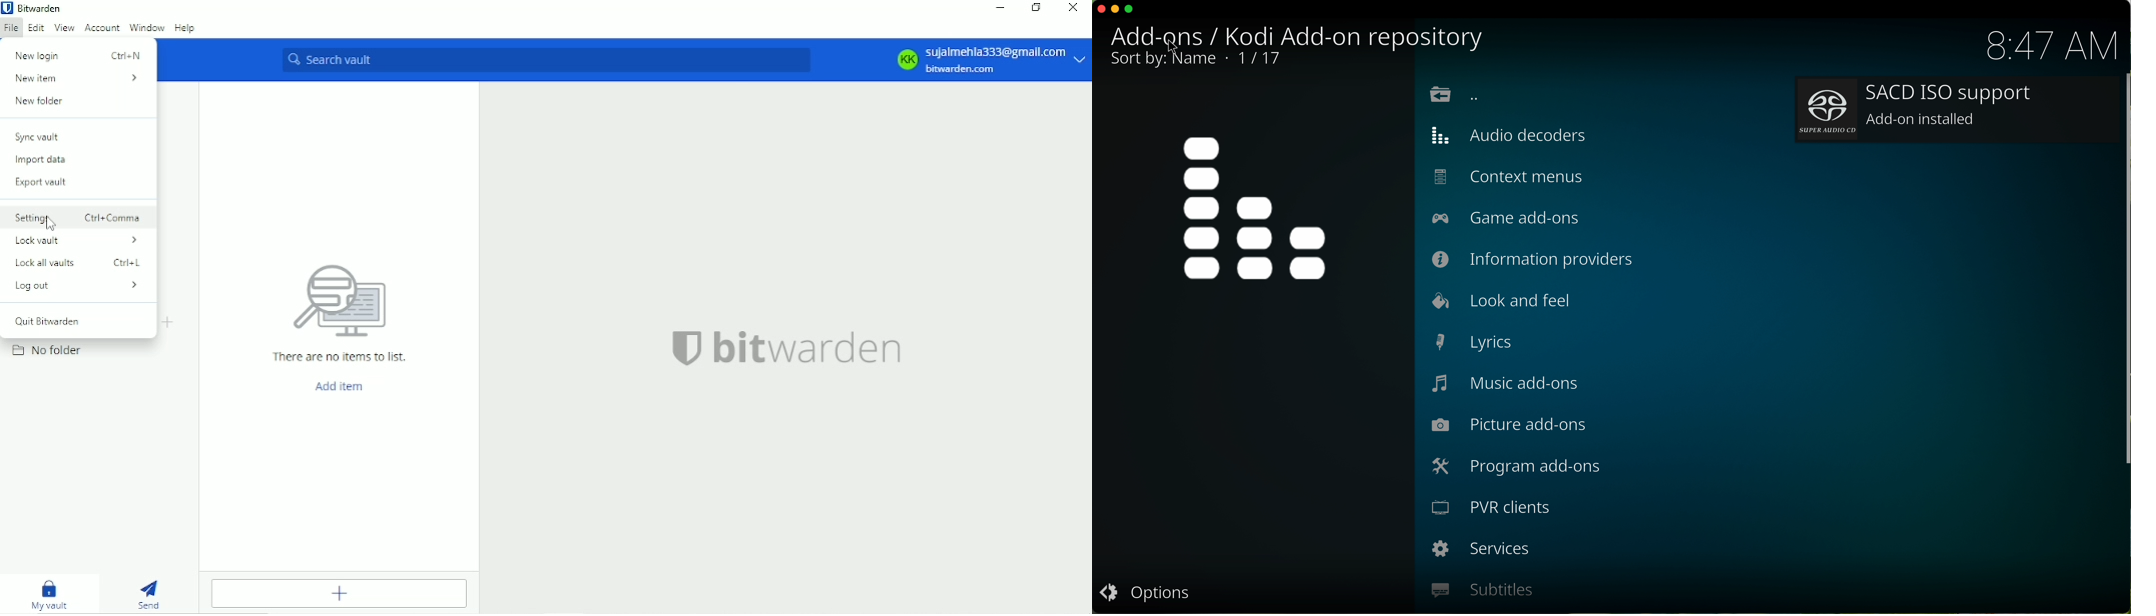 The width and height of the screenshot is (2156, 616). Describe the element at coordinates (102, 29) in the screenshot. I see `Account` at that location.